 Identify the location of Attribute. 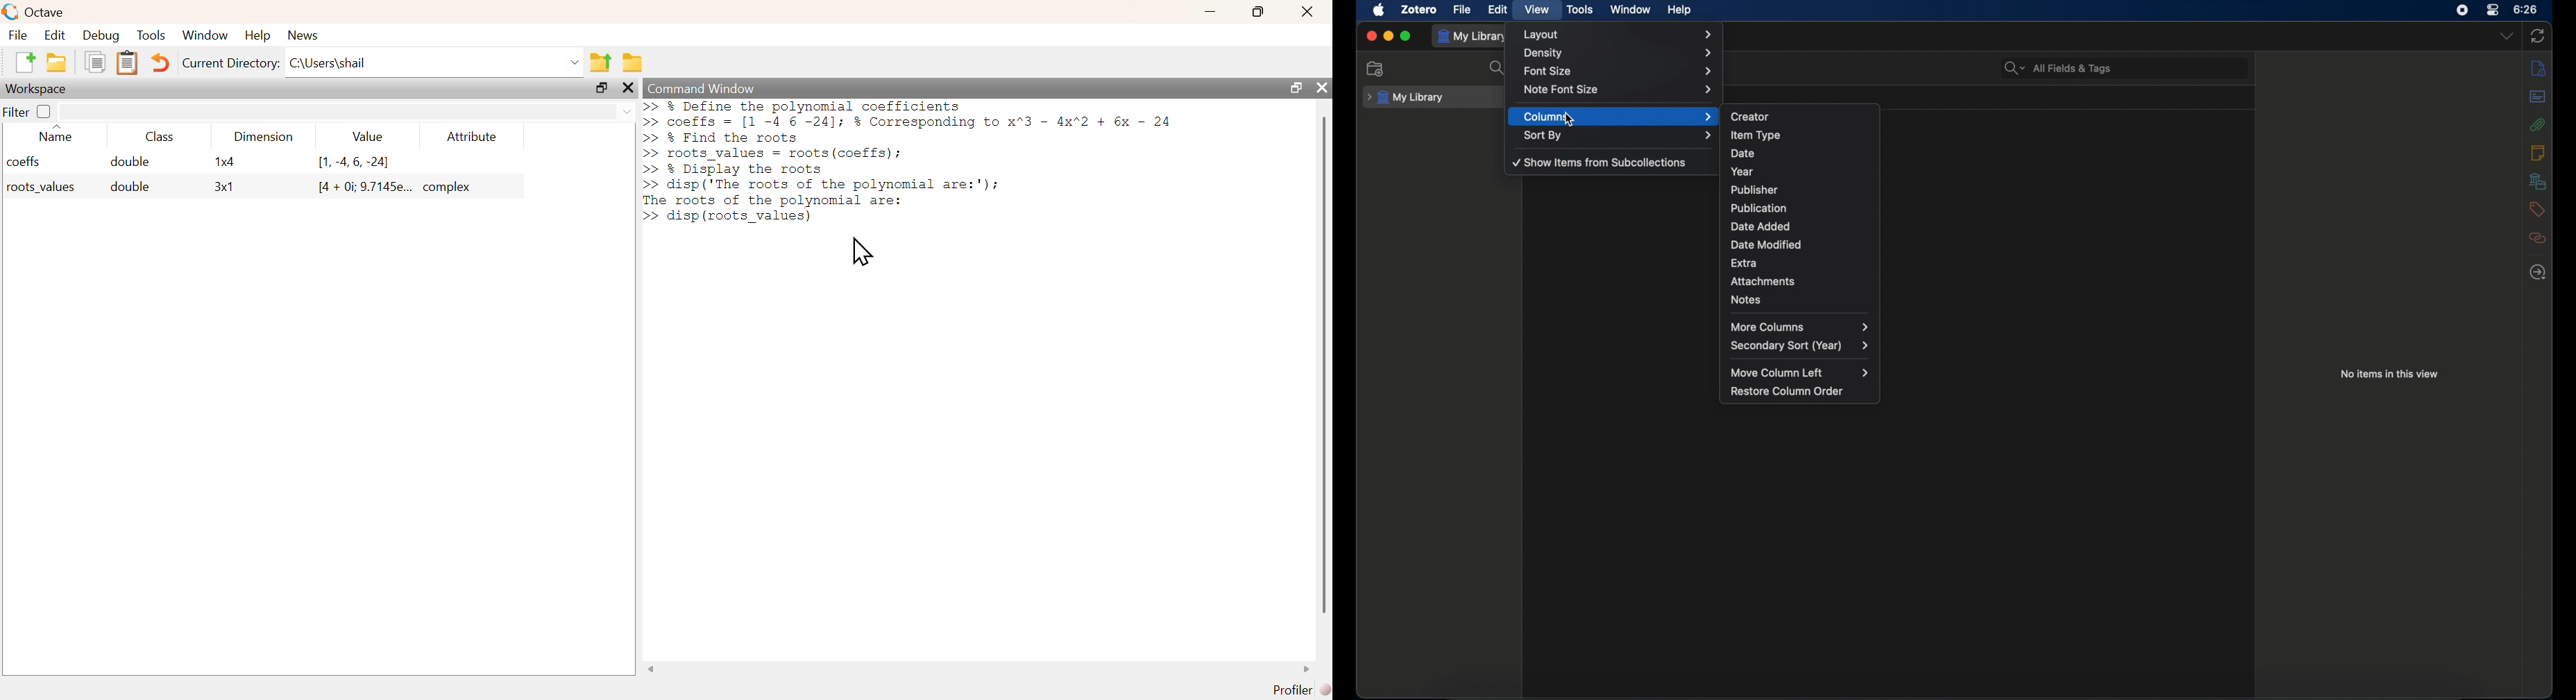
(473, 136).